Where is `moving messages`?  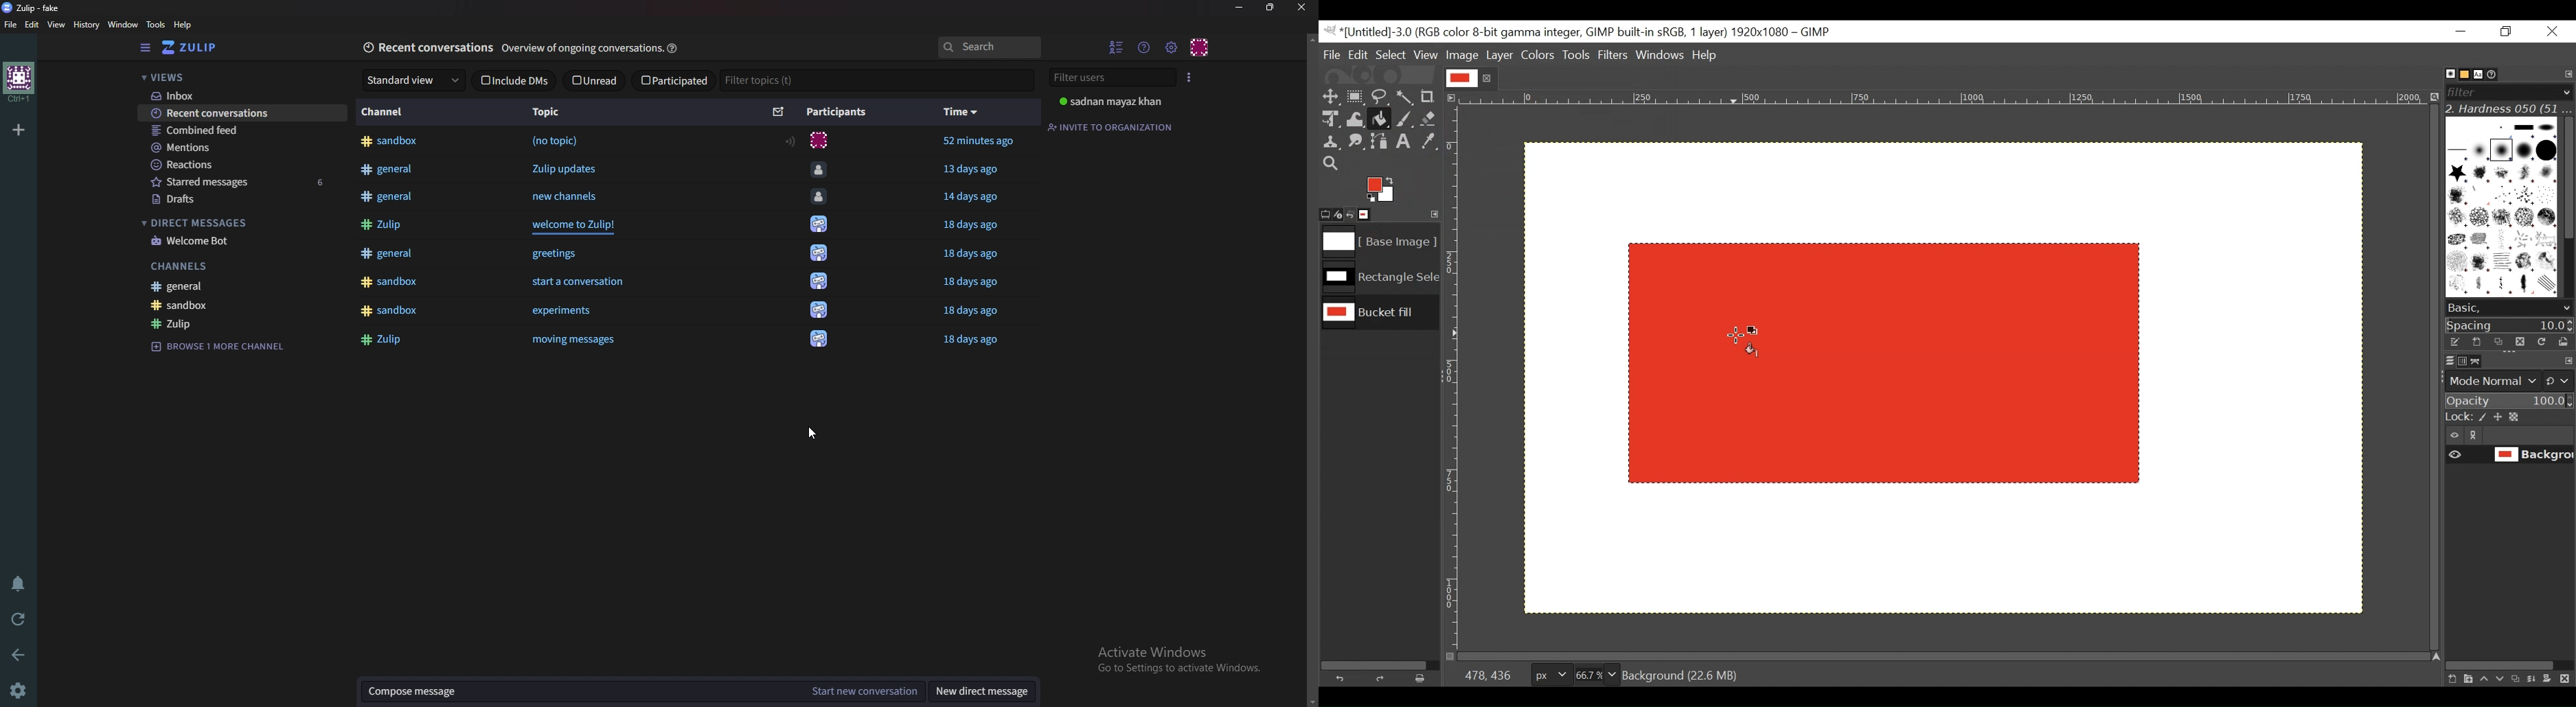
moving messages is located at coordinates (587, 343).